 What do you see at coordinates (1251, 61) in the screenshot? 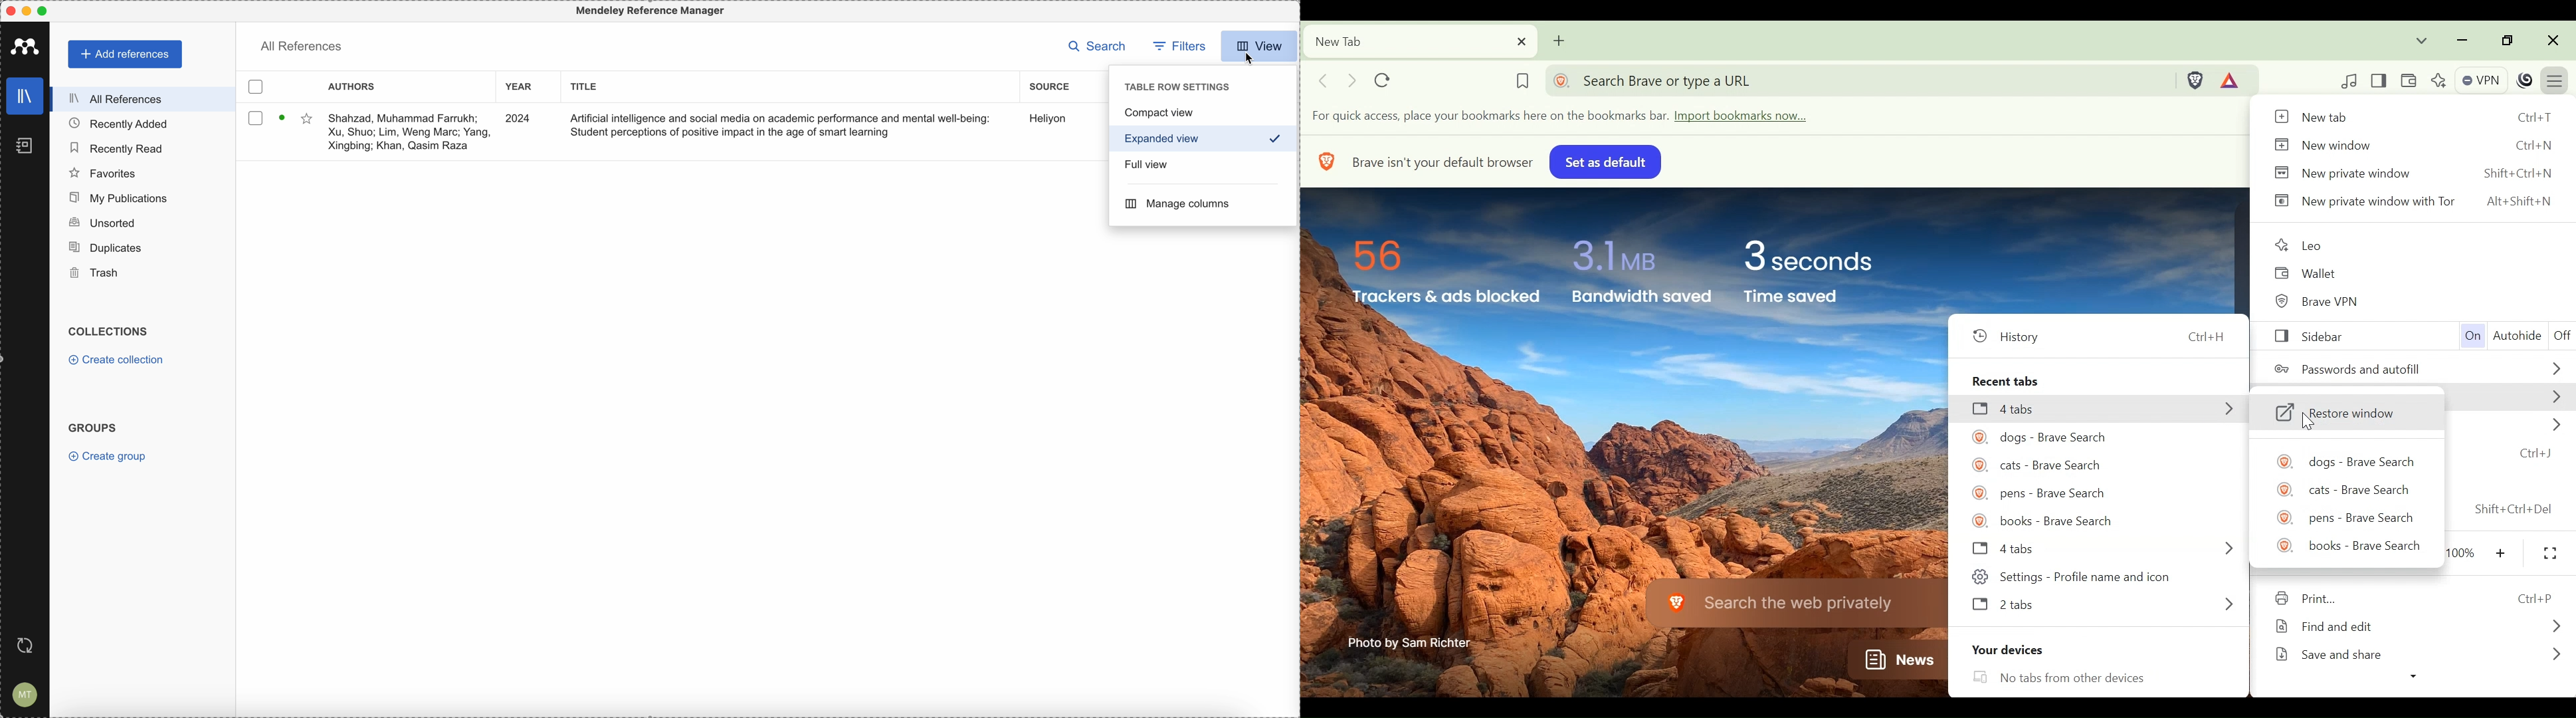
I see `cursor` at bounding box center [1251, 61].